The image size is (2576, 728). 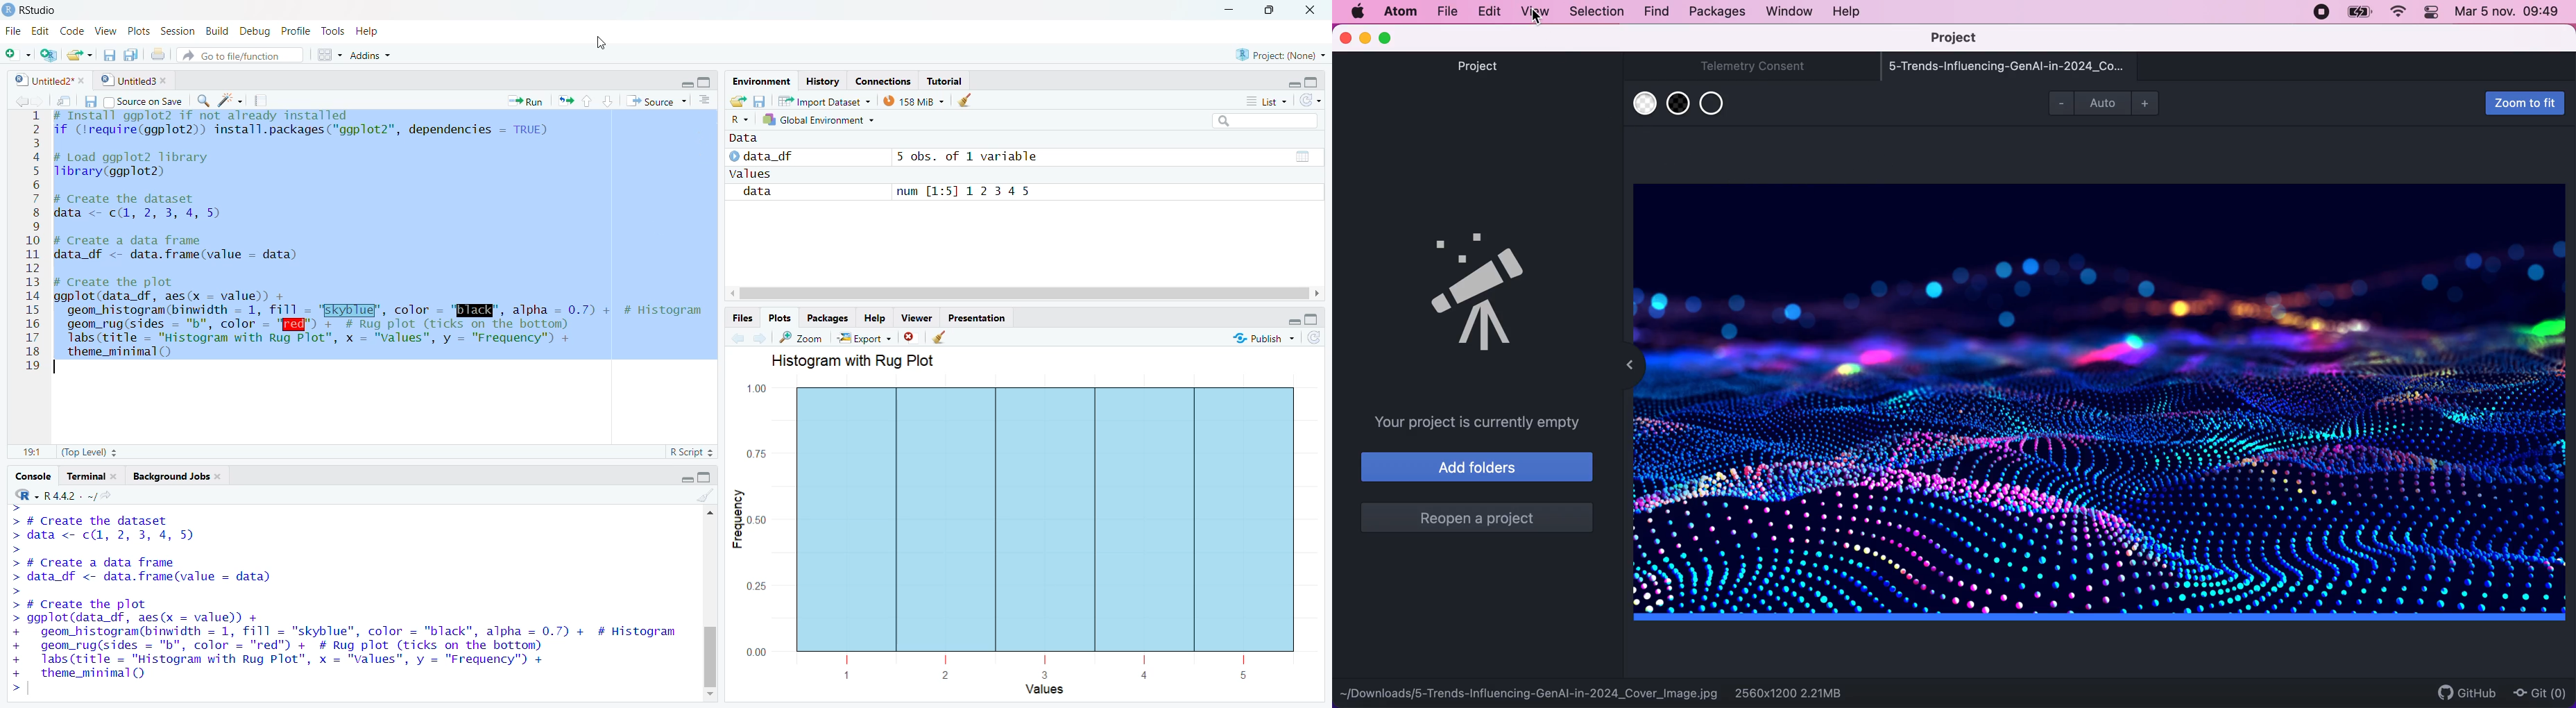 What do you see at coordinates (1297, 317) in the screenshot?
I see `maximize/minimize` at bounding box center [1297, 317].